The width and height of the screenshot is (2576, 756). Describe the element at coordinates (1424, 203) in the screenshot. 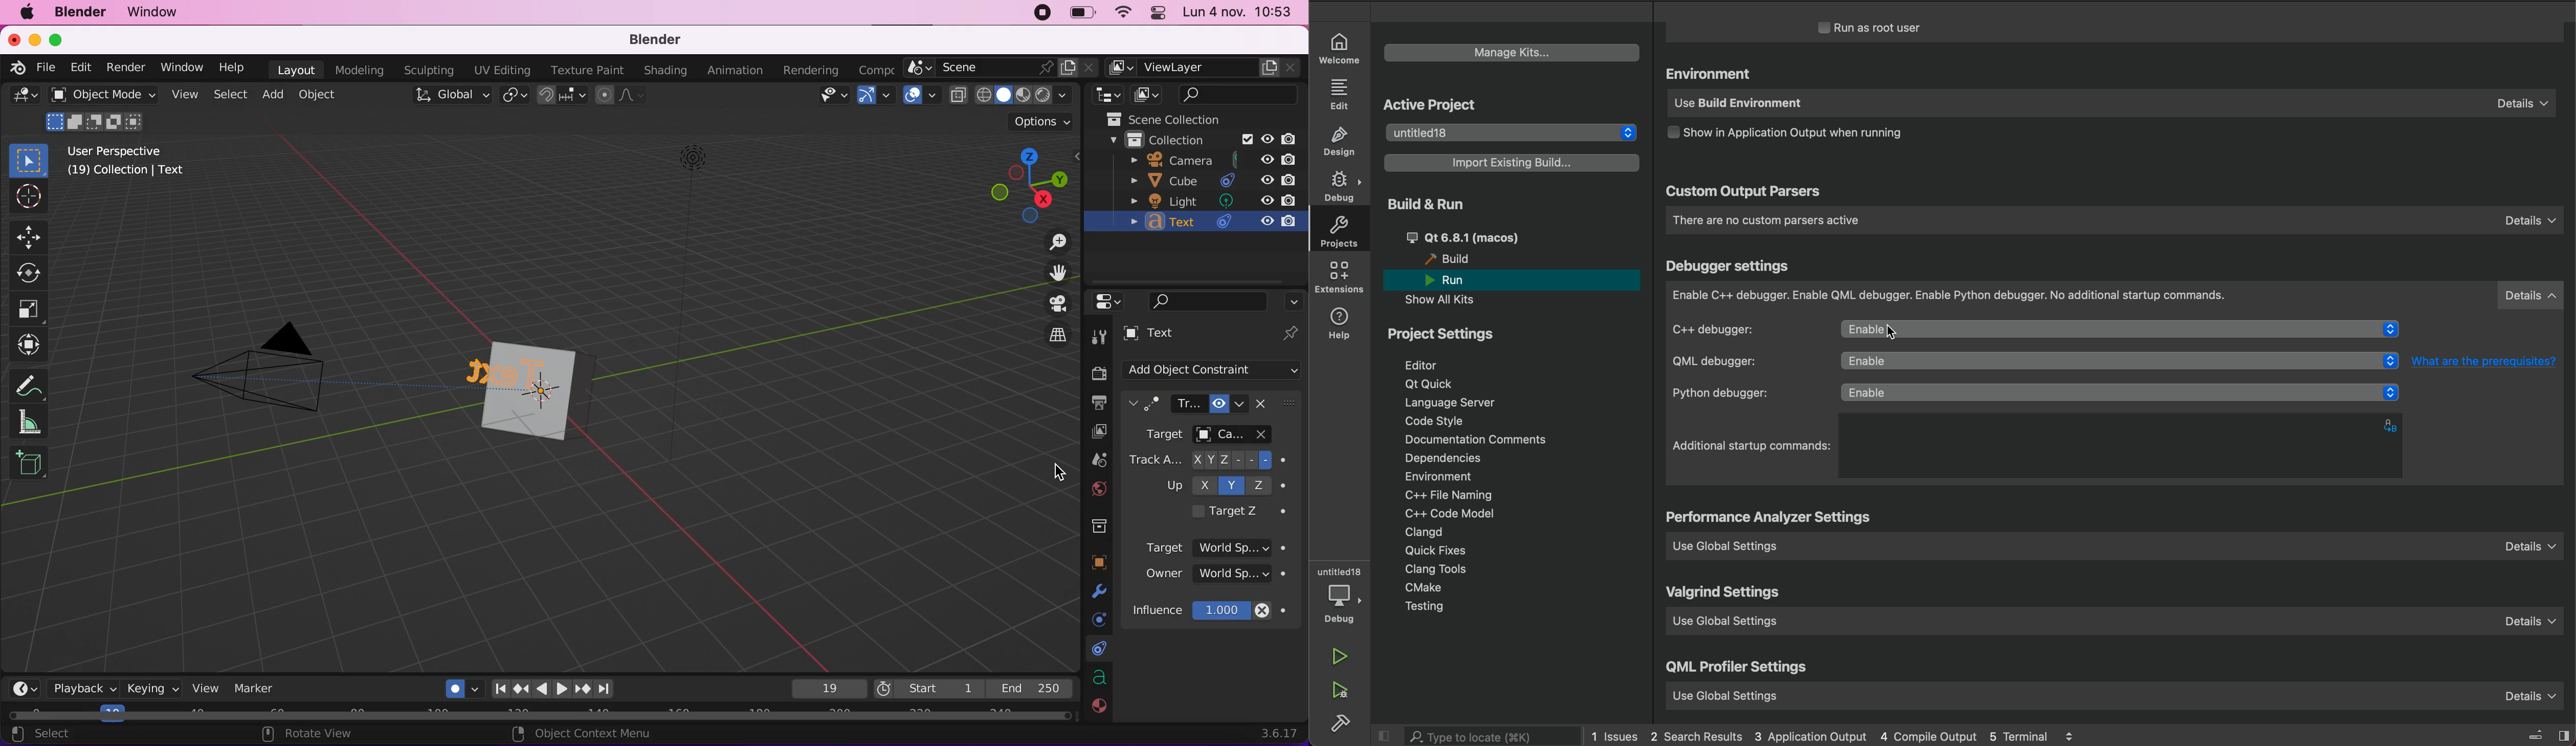

I see `build and run` at that location.